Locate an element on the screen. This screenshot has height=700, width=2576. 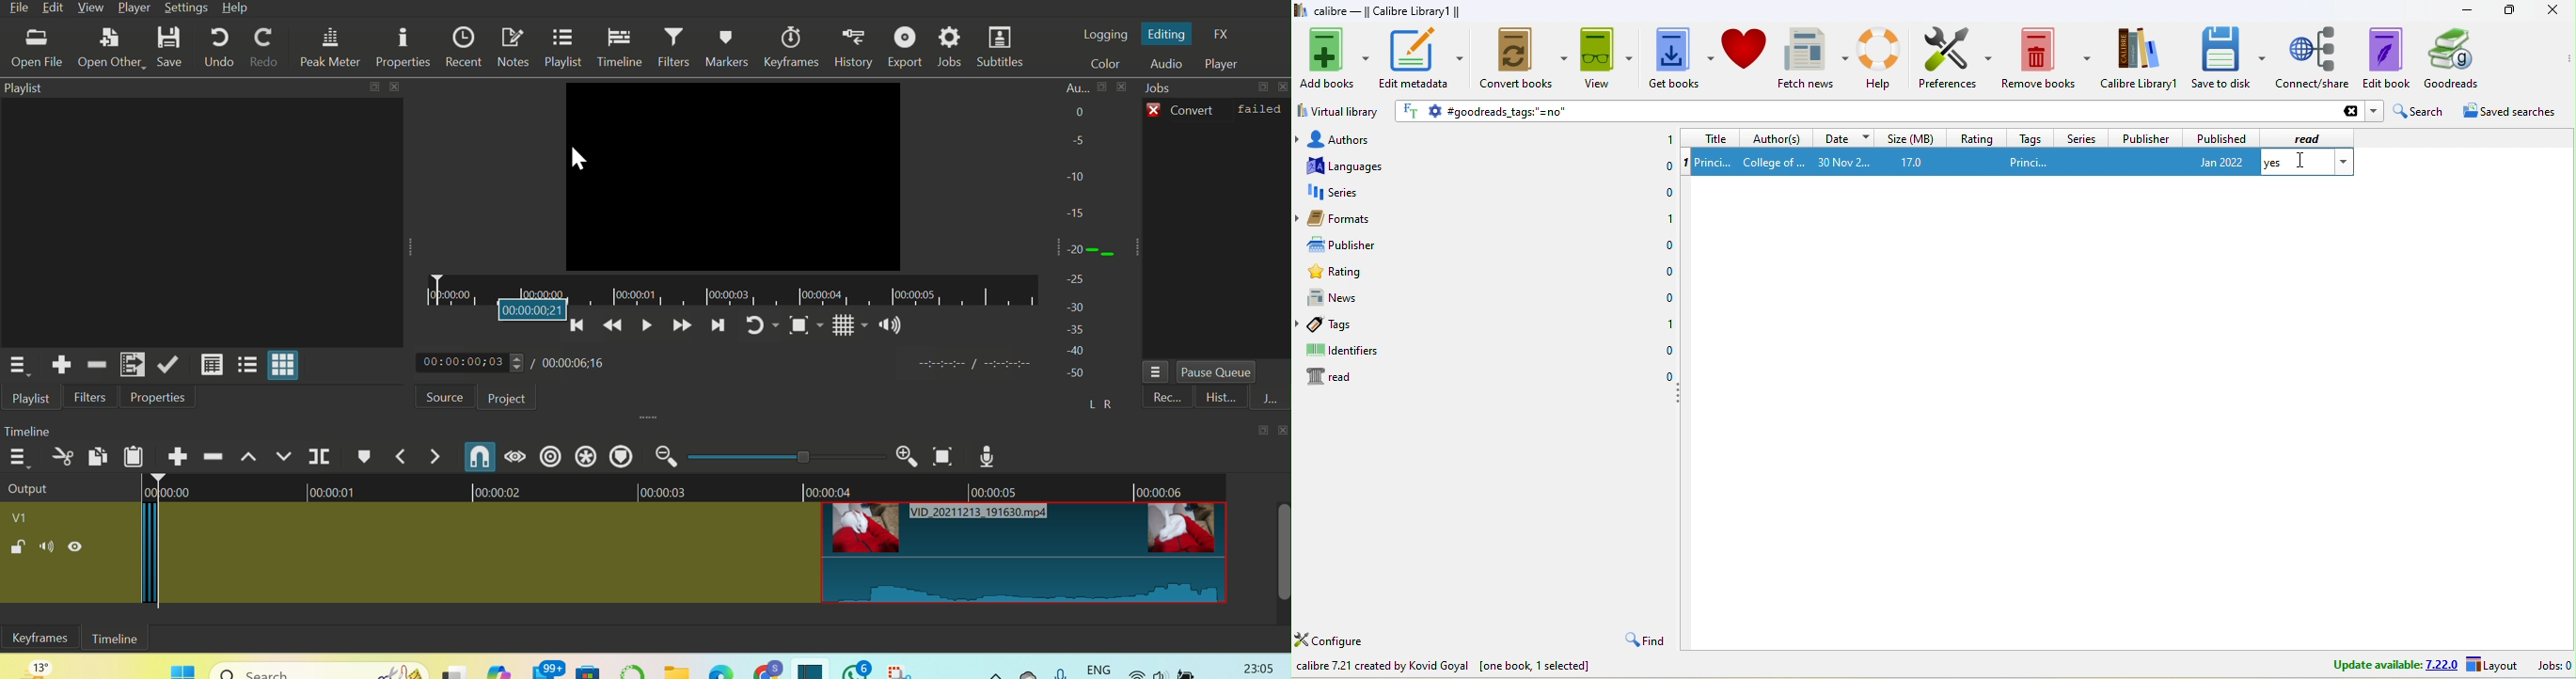
Export is located at coordinates (905, 46).